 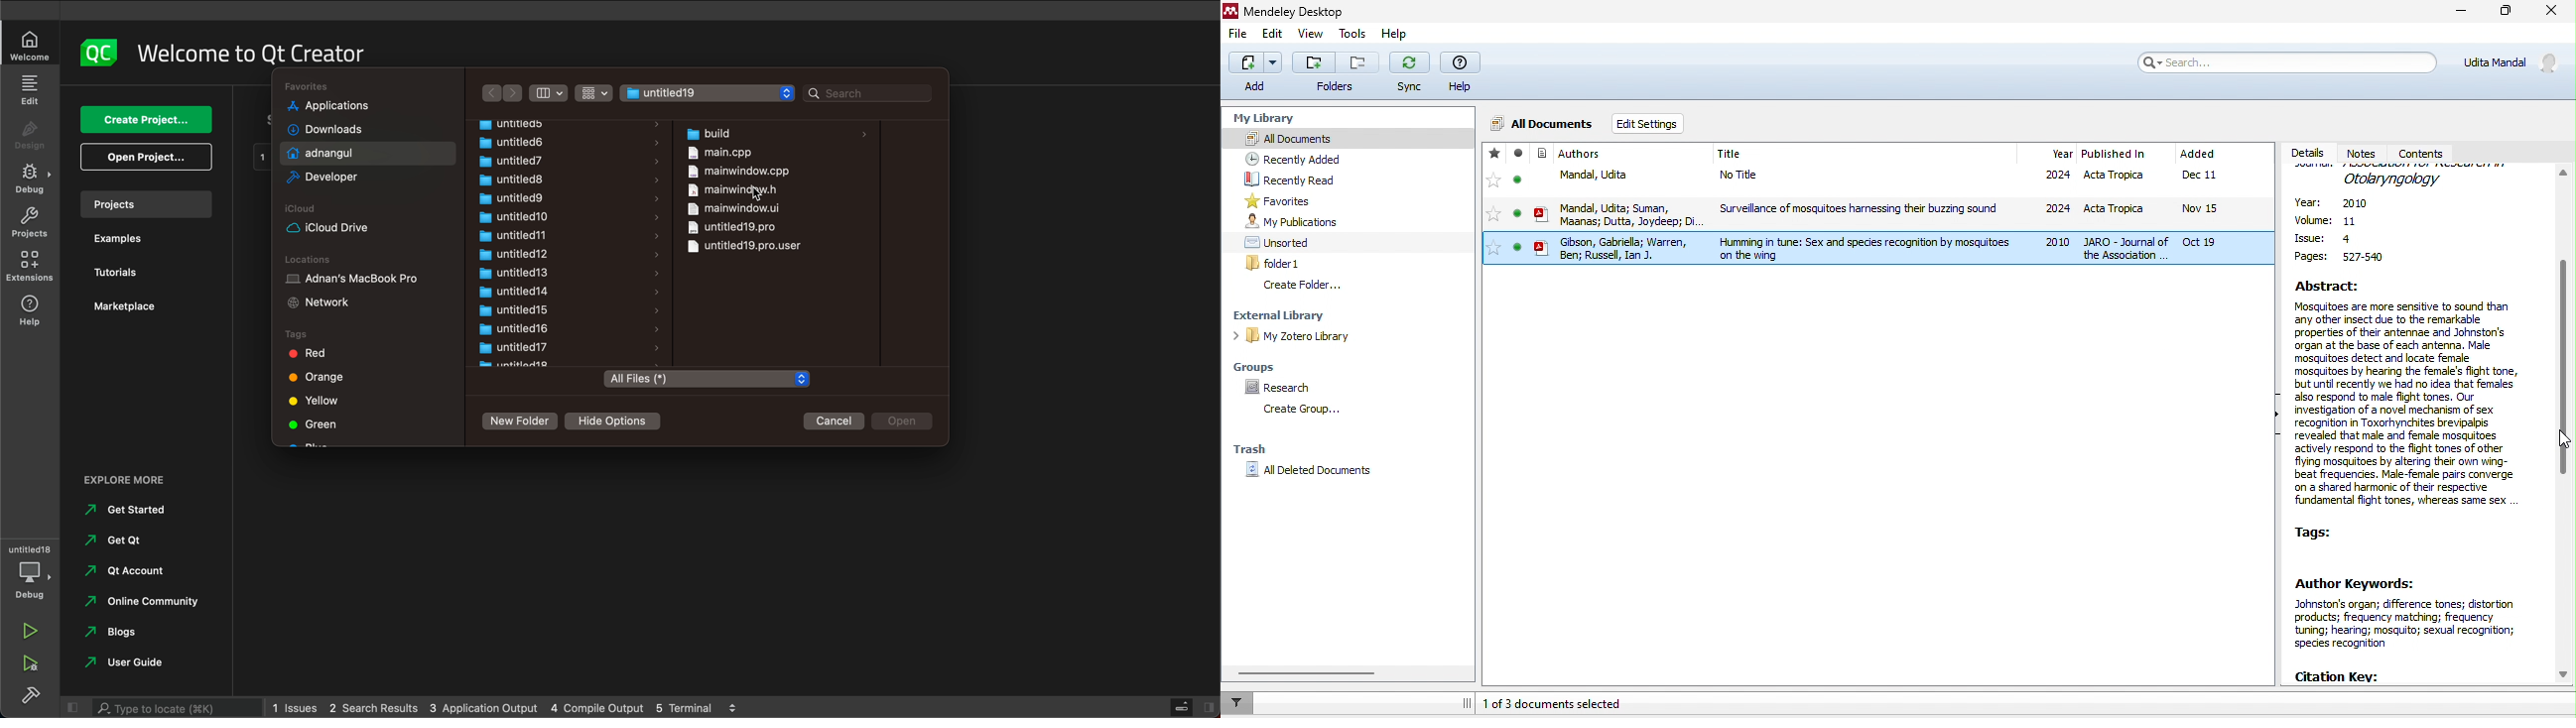 What do you see at coordinates (34, 581) in the screenshot?
I see `debug` at bounding box center [34, 581].